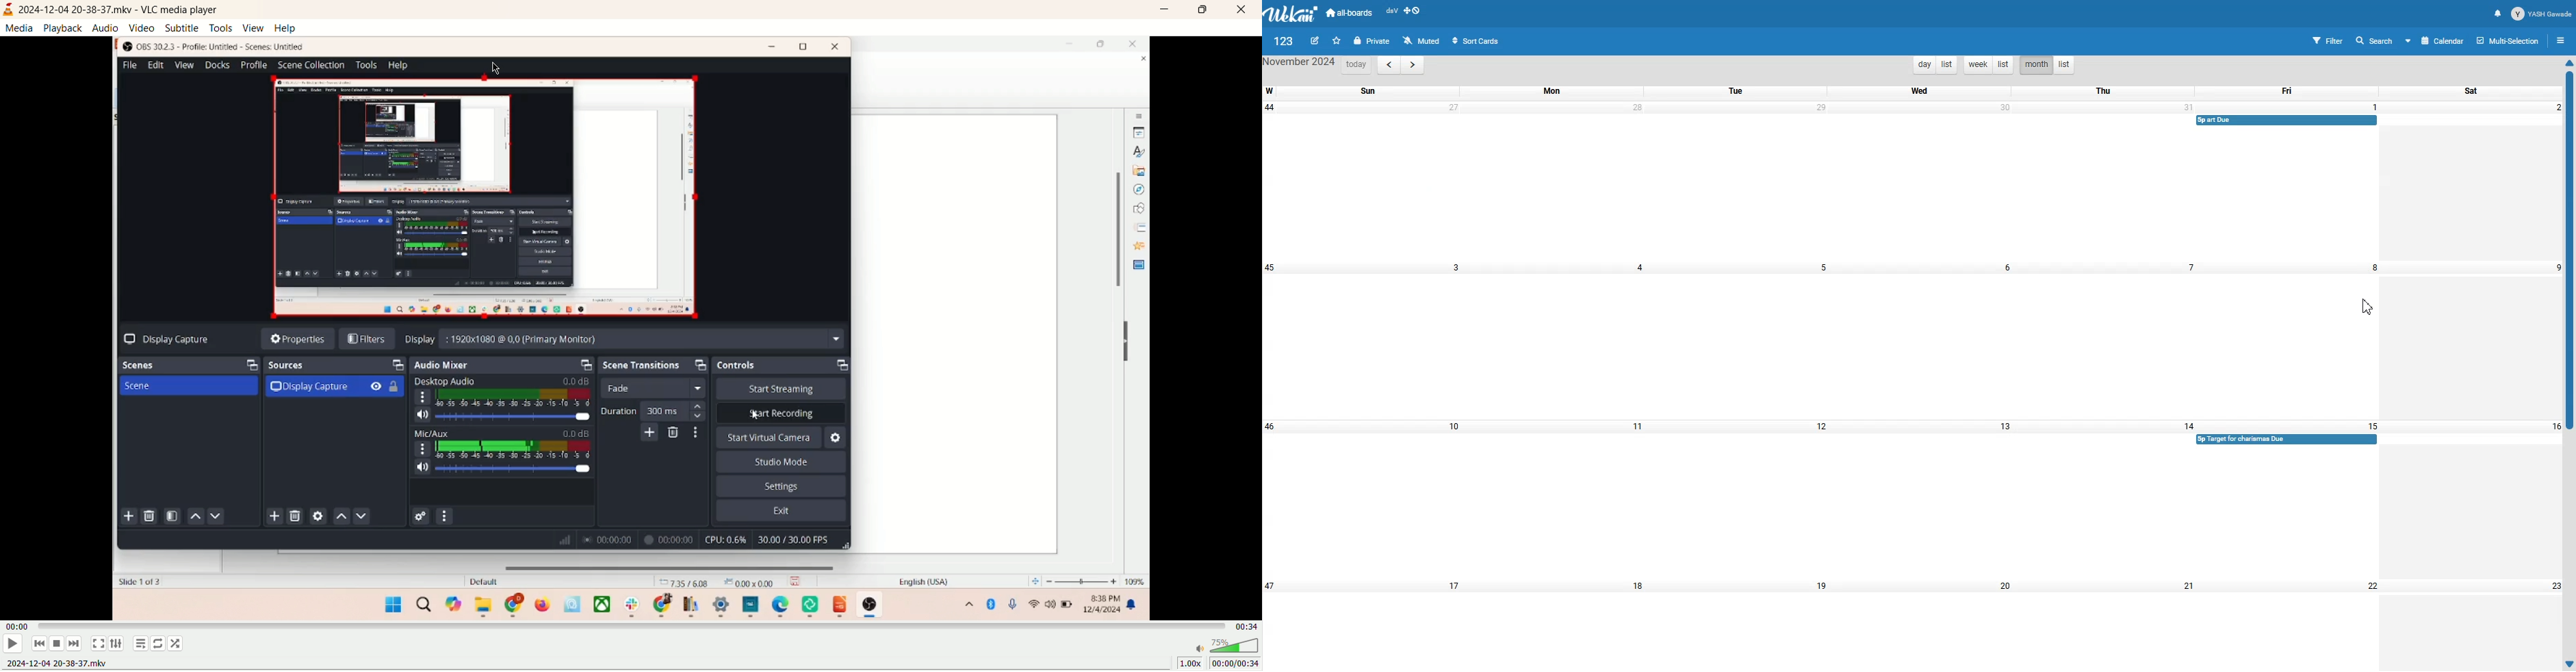 This screenshot has height=672, width=2576. I want to click on date, so click(56, 664).